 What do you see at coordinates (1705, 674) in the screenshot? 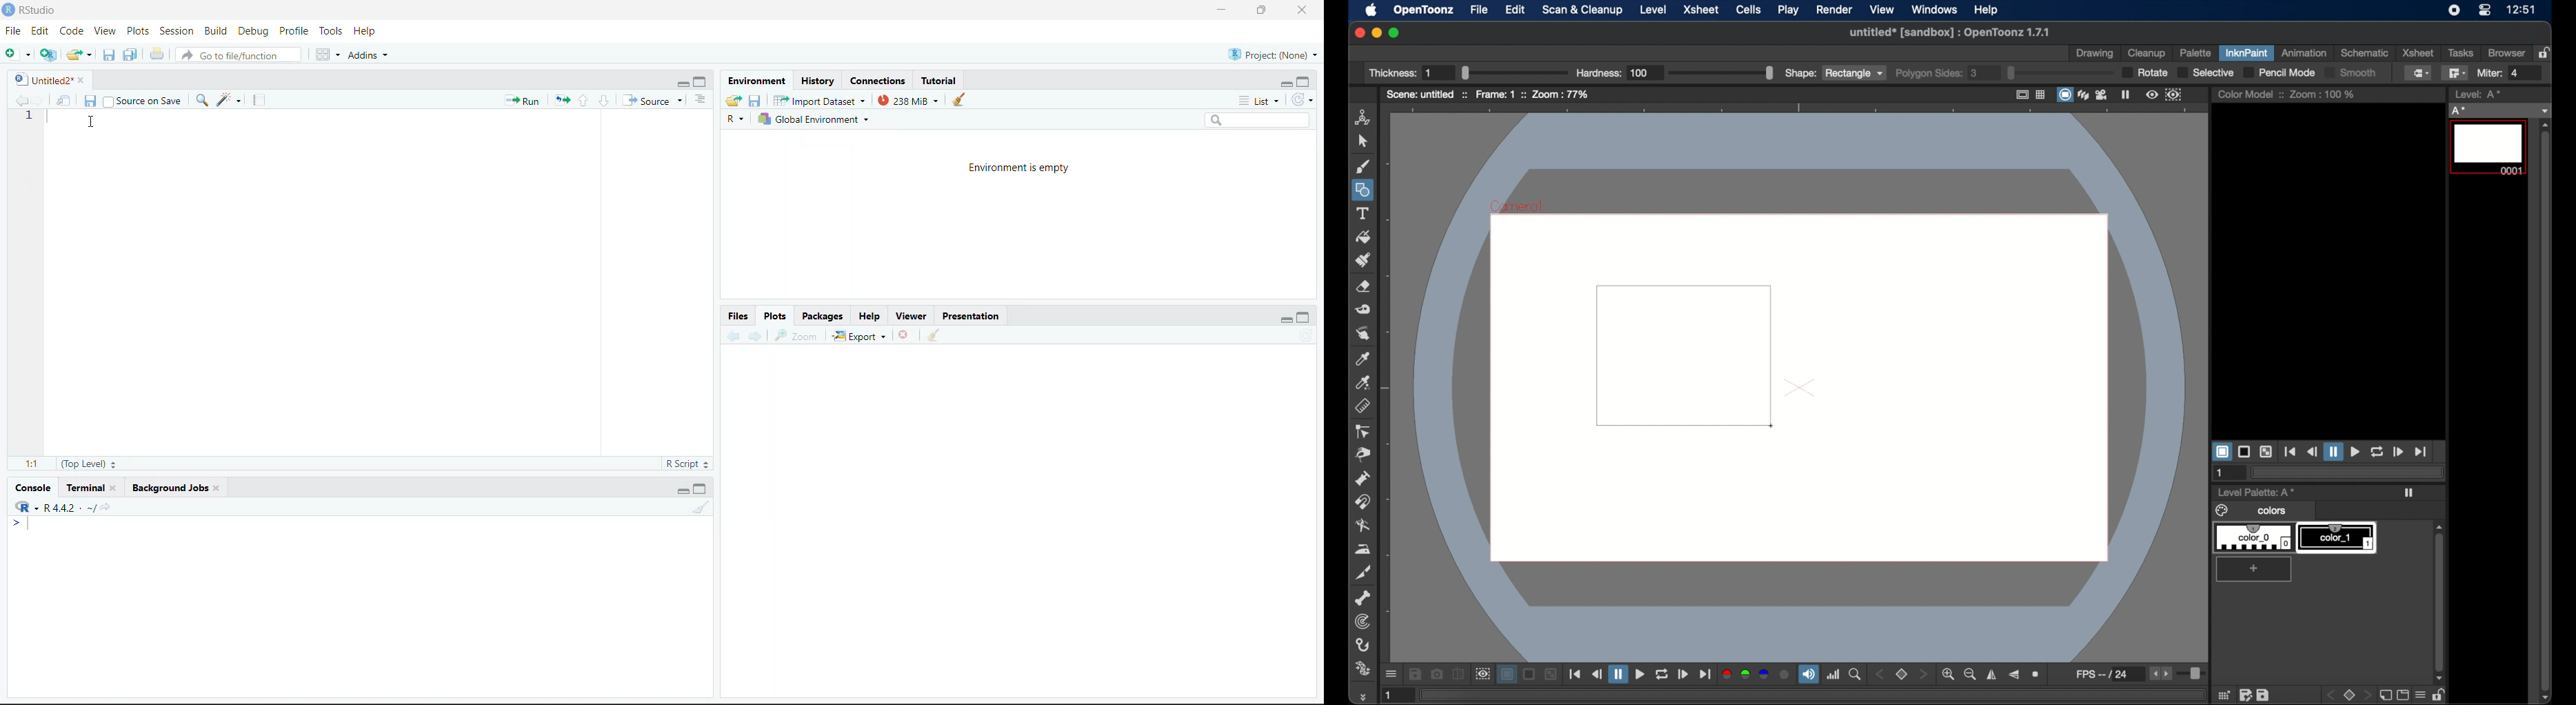
I see `jump to end` at bounding box center [1705, 674].